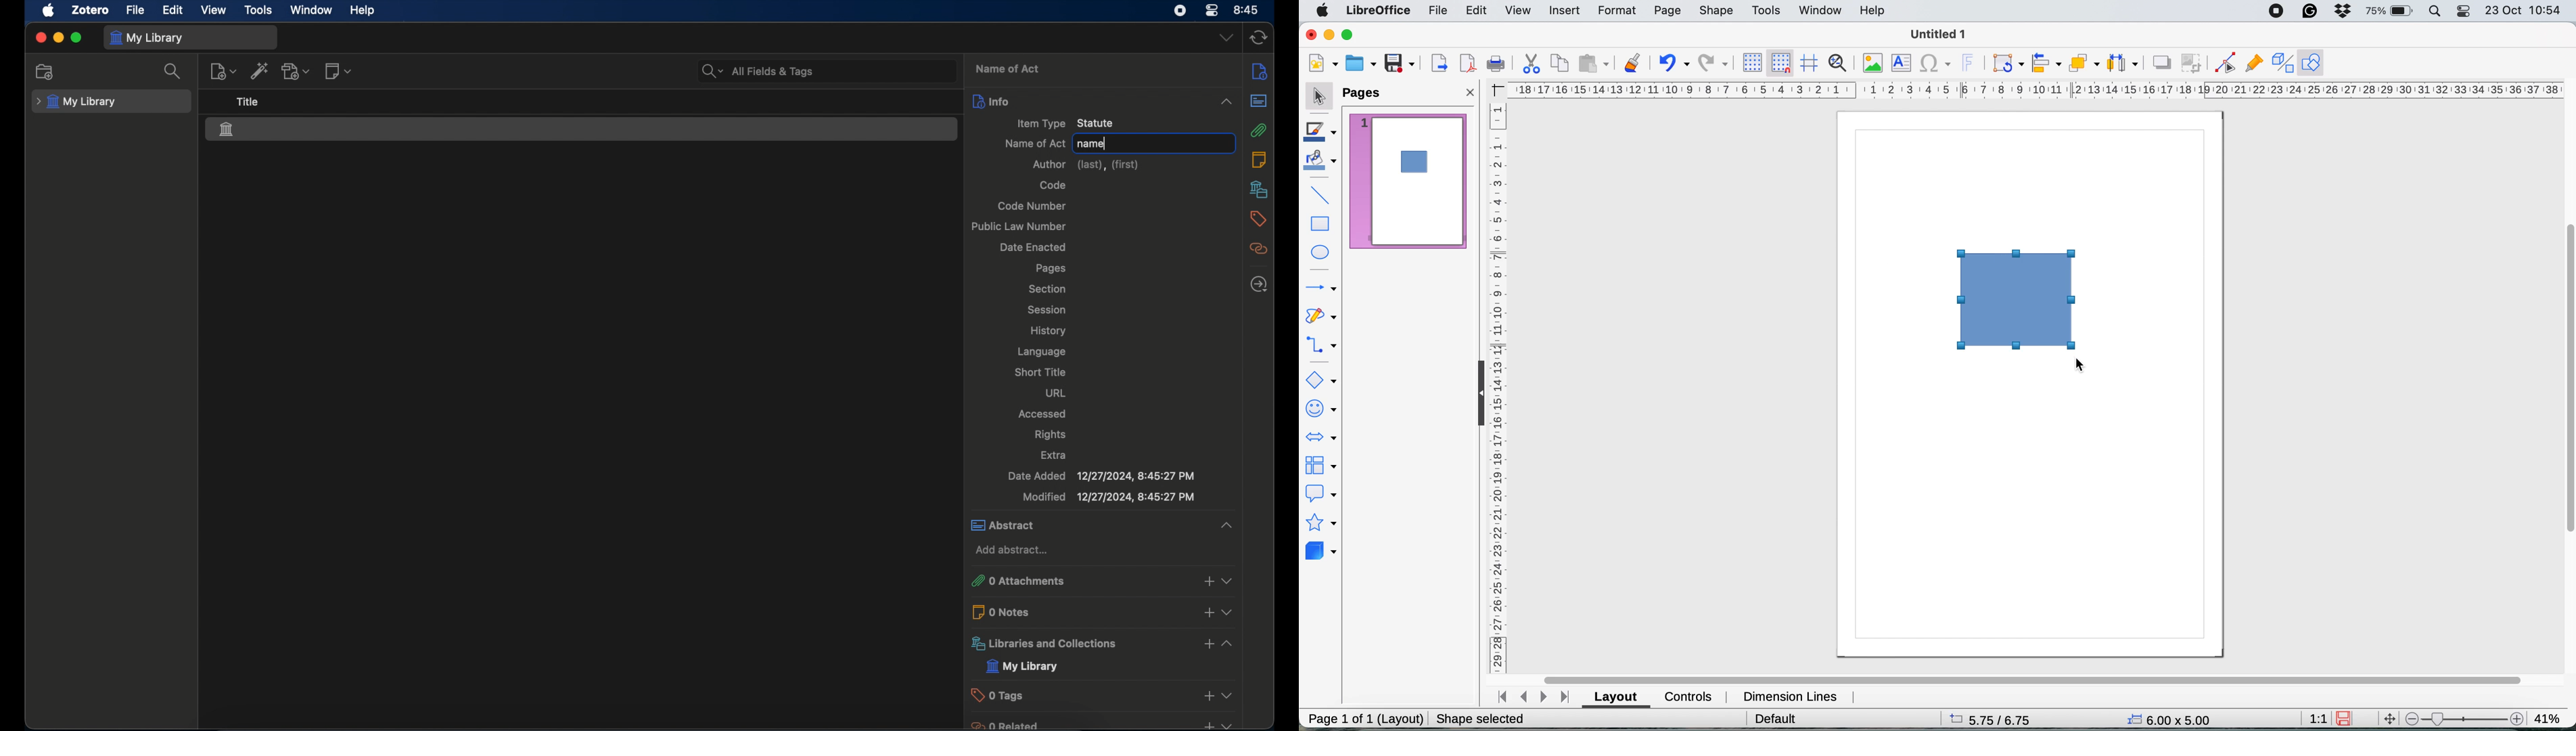 Image resolution: width=2576 pixels, height=756 pixels. I want to click on redp, so click(1710, 64).